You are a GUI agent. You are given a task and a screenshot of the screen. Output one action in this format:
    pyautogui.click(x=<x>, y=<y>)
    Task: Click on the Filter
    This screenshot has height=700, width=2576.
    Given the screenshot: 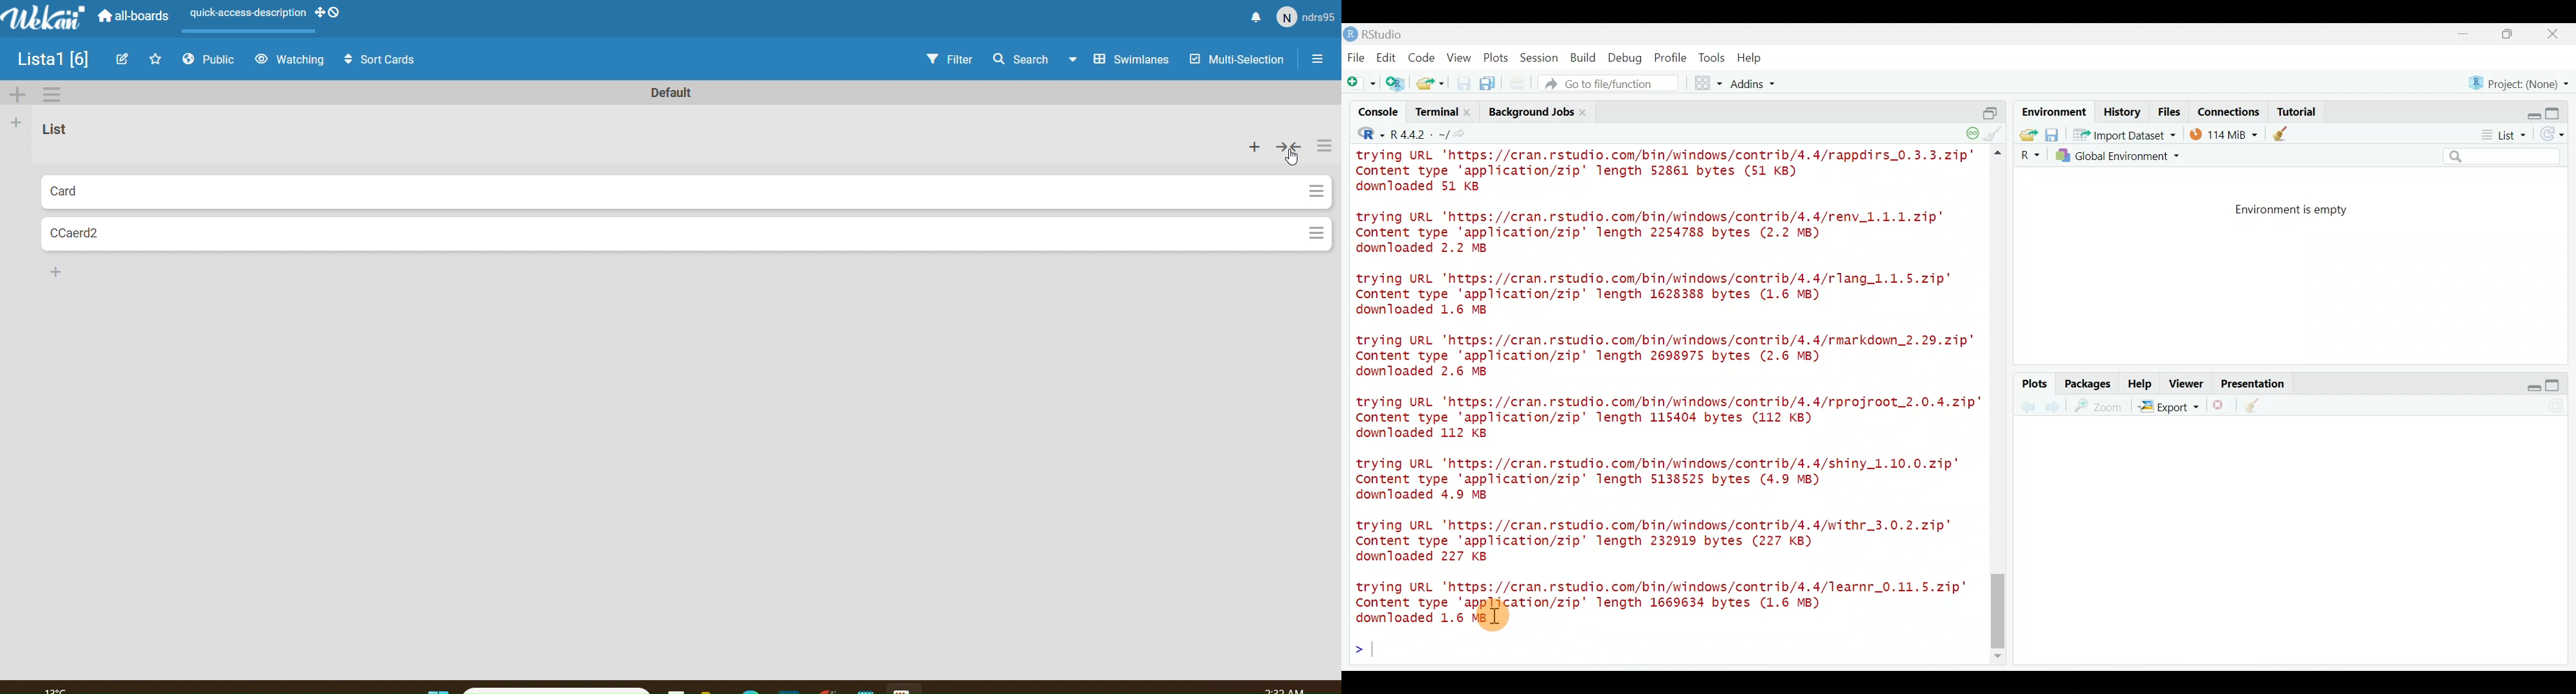 What is the action you would take?
    pyautogui.click(x=950, y=59)
    